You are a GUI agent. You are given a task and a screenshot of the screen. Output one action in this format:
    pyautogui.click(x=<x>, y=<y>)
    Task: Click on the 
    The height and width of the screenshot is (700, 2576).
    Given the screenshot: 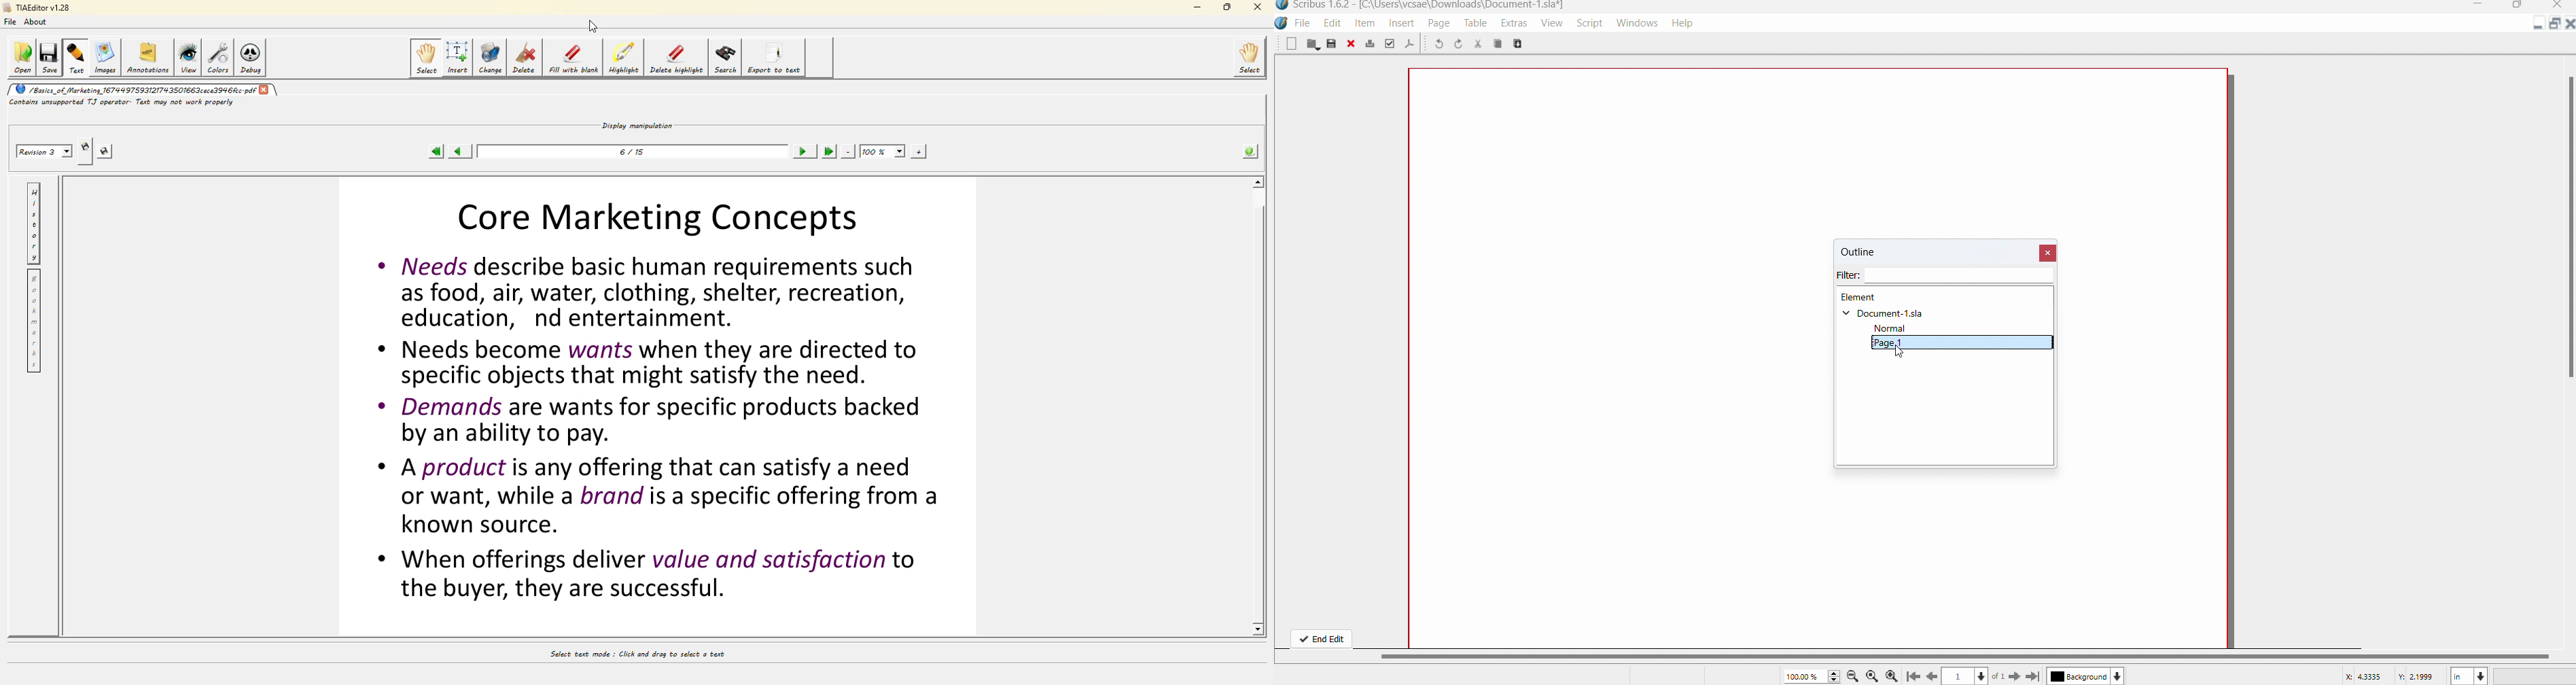 What is the action you would take?
    pyautogui.click(x=1405, y=24)
    